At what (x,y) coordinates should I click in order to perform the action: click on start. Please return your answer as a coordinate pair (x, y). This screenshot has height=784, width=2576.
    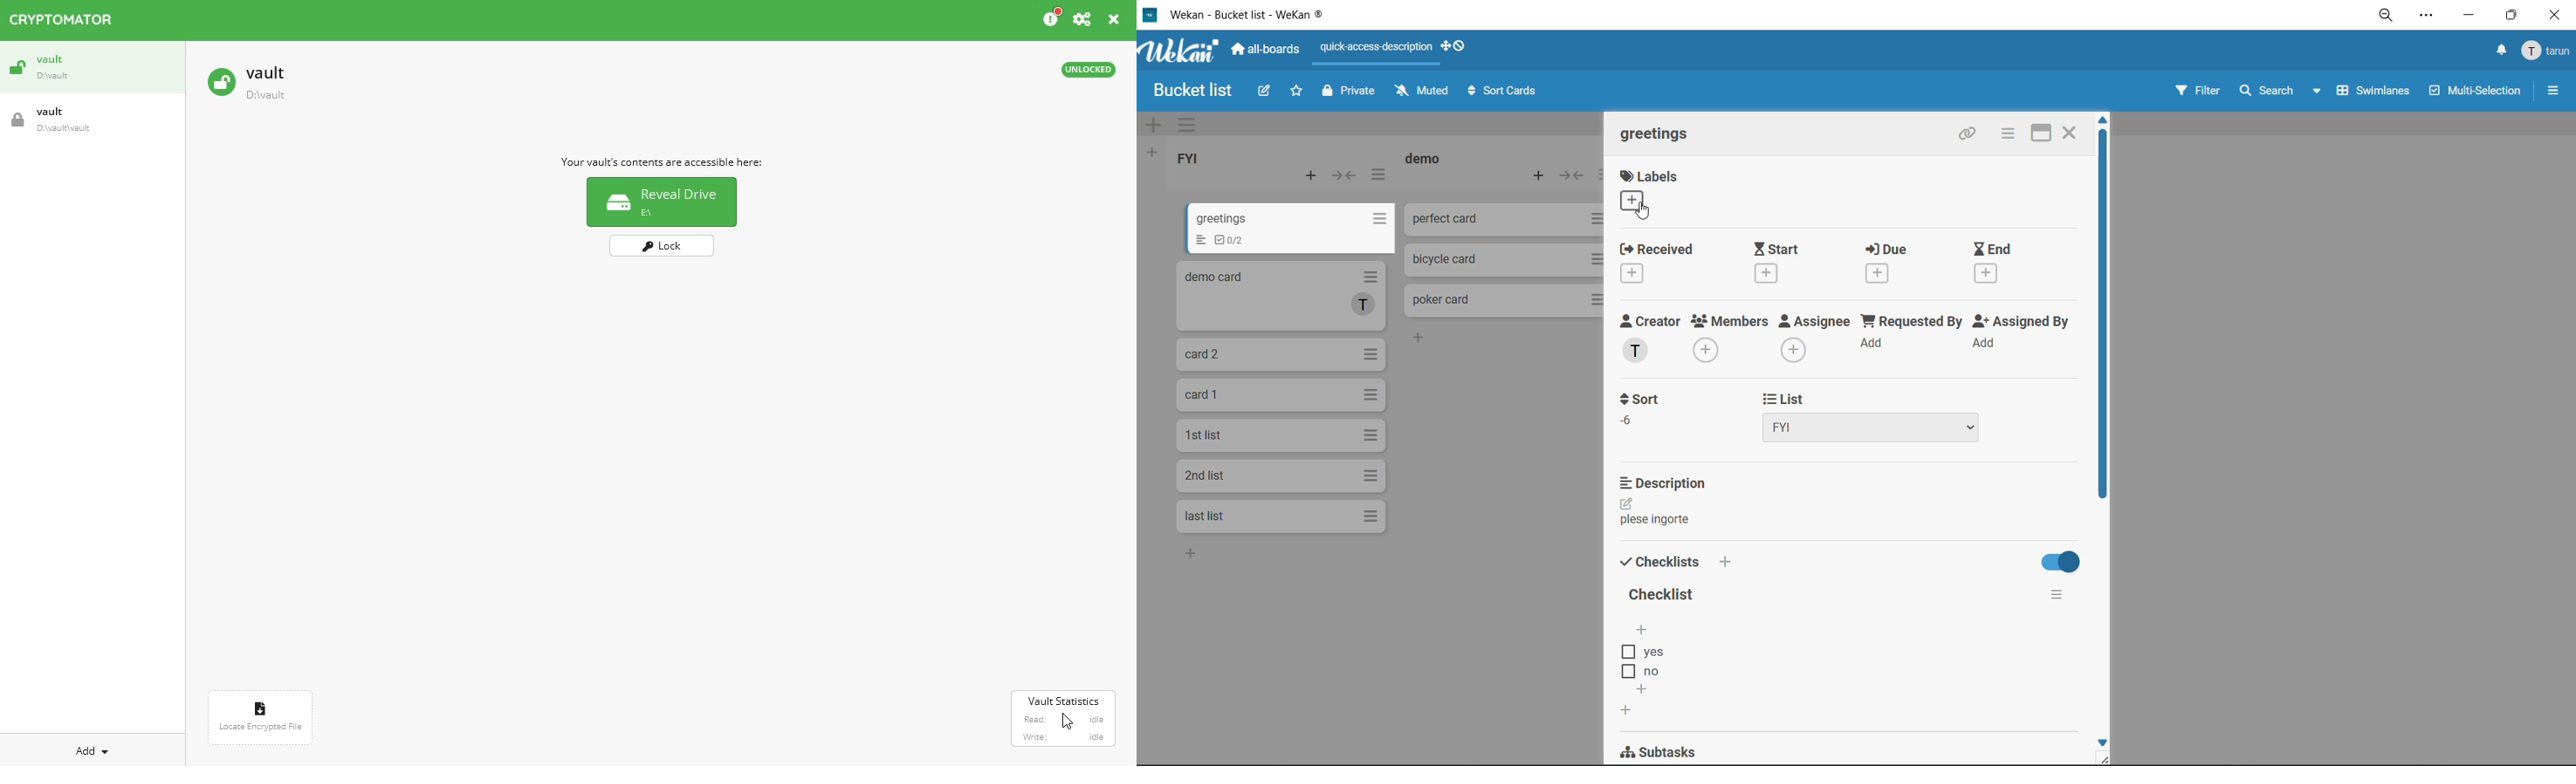
    Looking at the image, I should click on (1781, 260).